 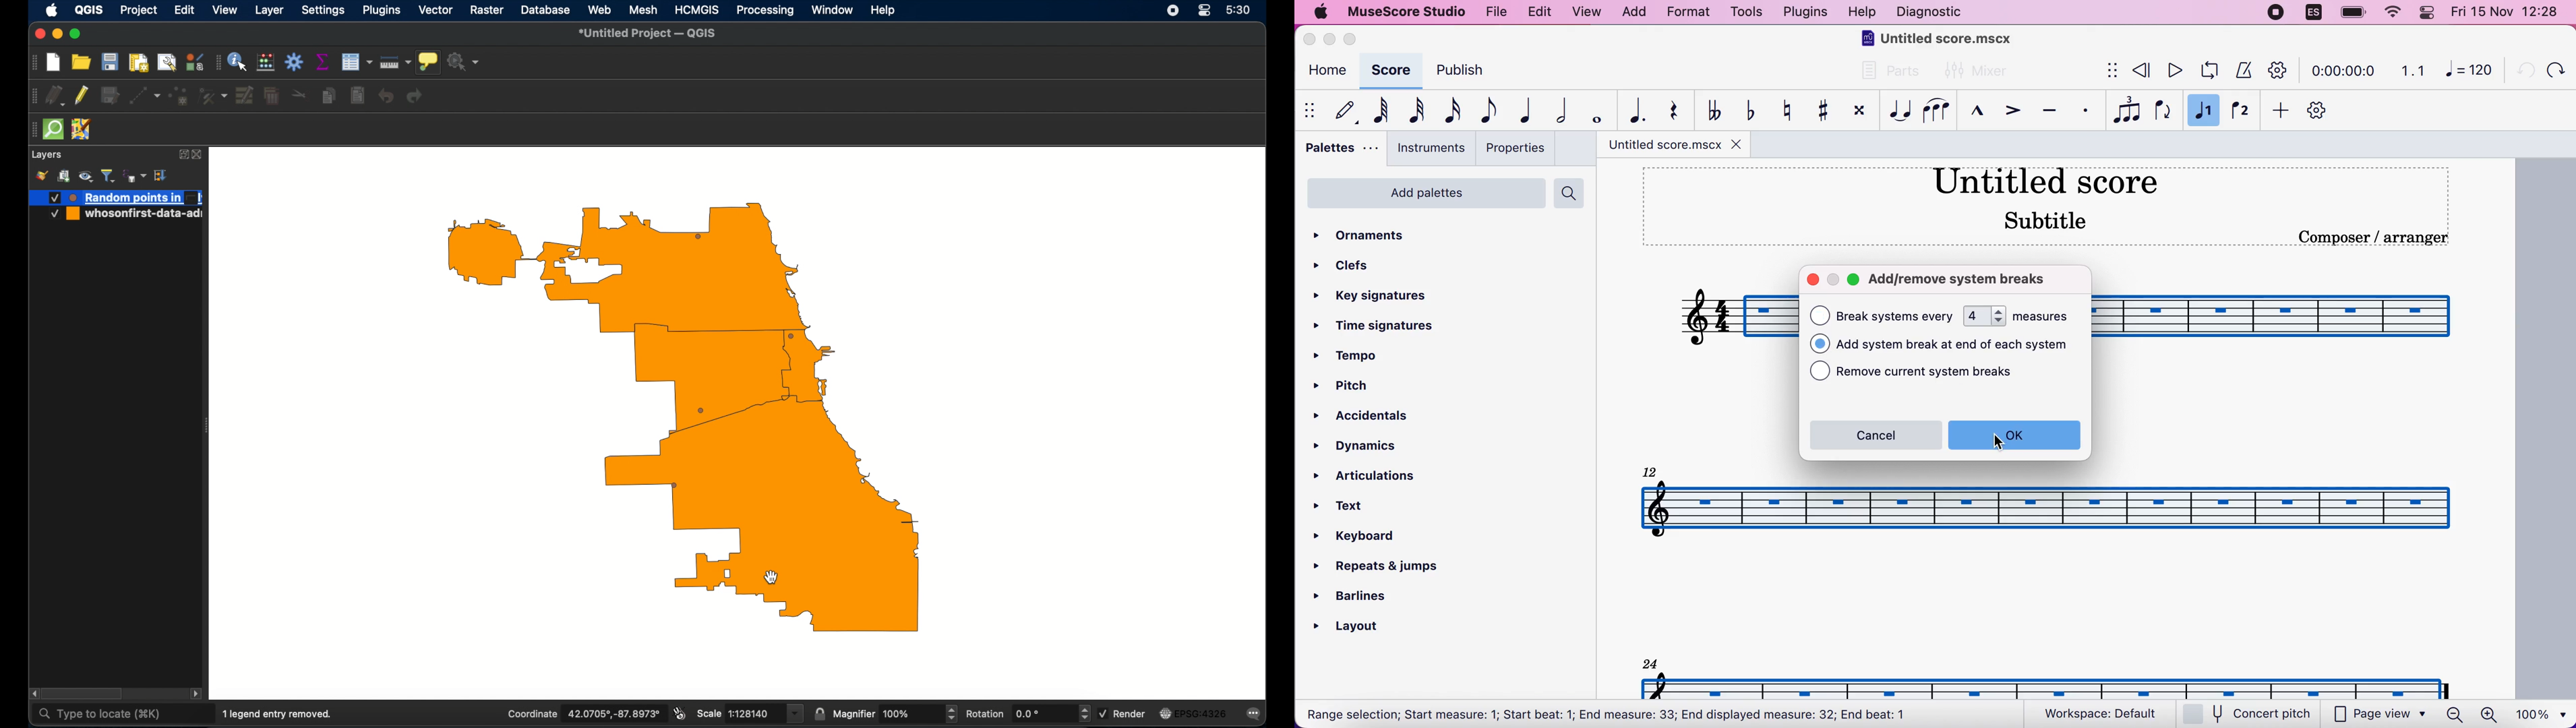 I want to click on panel control, so click(x=2430, y=13).